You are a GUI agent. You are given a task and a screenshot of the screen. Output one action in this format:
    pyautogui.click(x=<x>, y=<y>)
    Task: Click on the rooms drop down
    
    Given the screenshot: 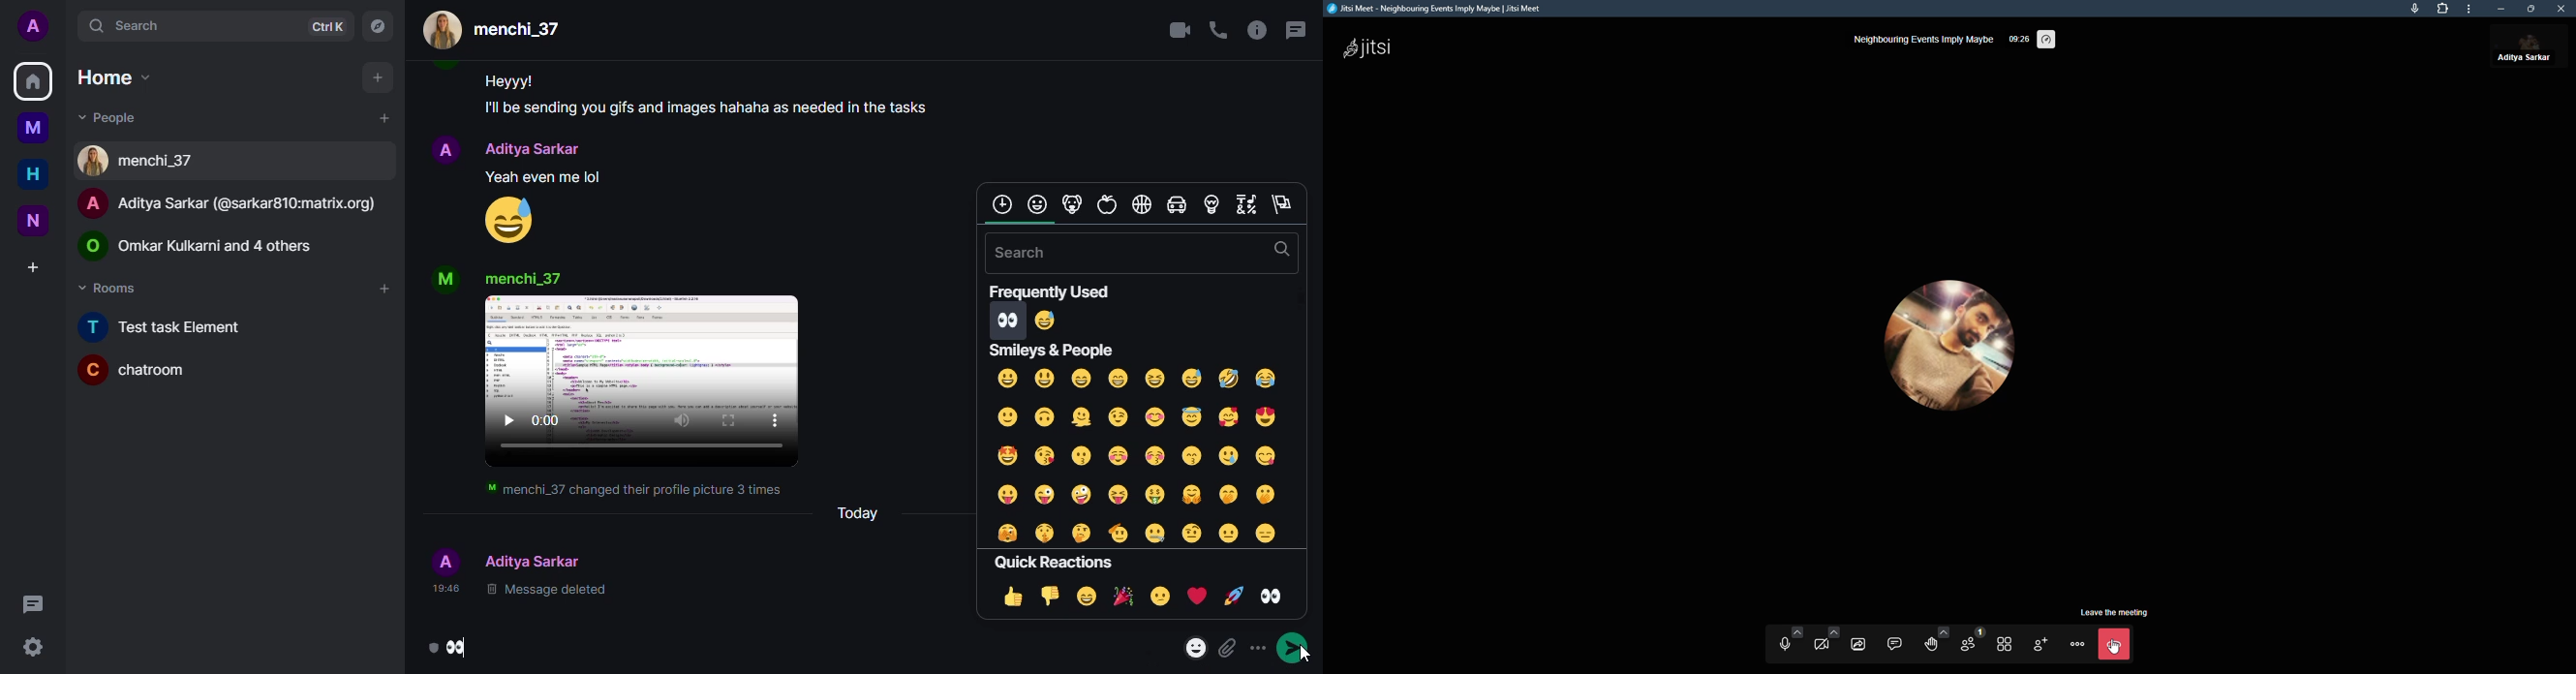 What is the action you would take?
    pyautogui.click(x=111, y=288)
    